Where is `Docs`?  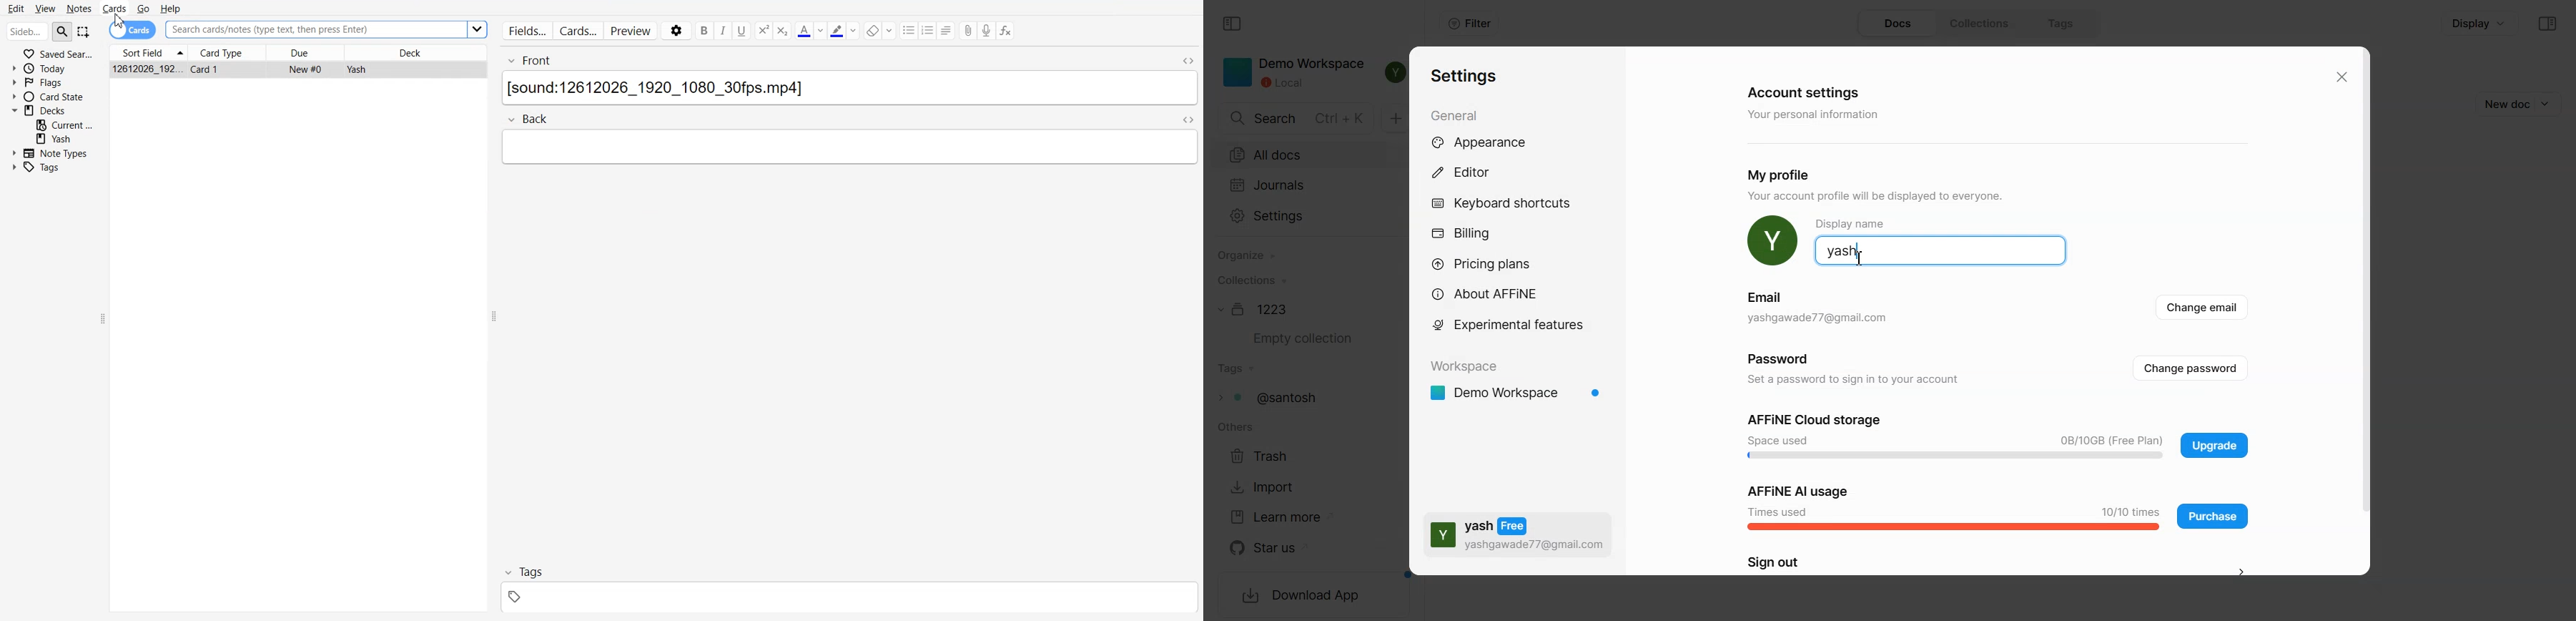 Docs is located at coordinates (1899, 24).